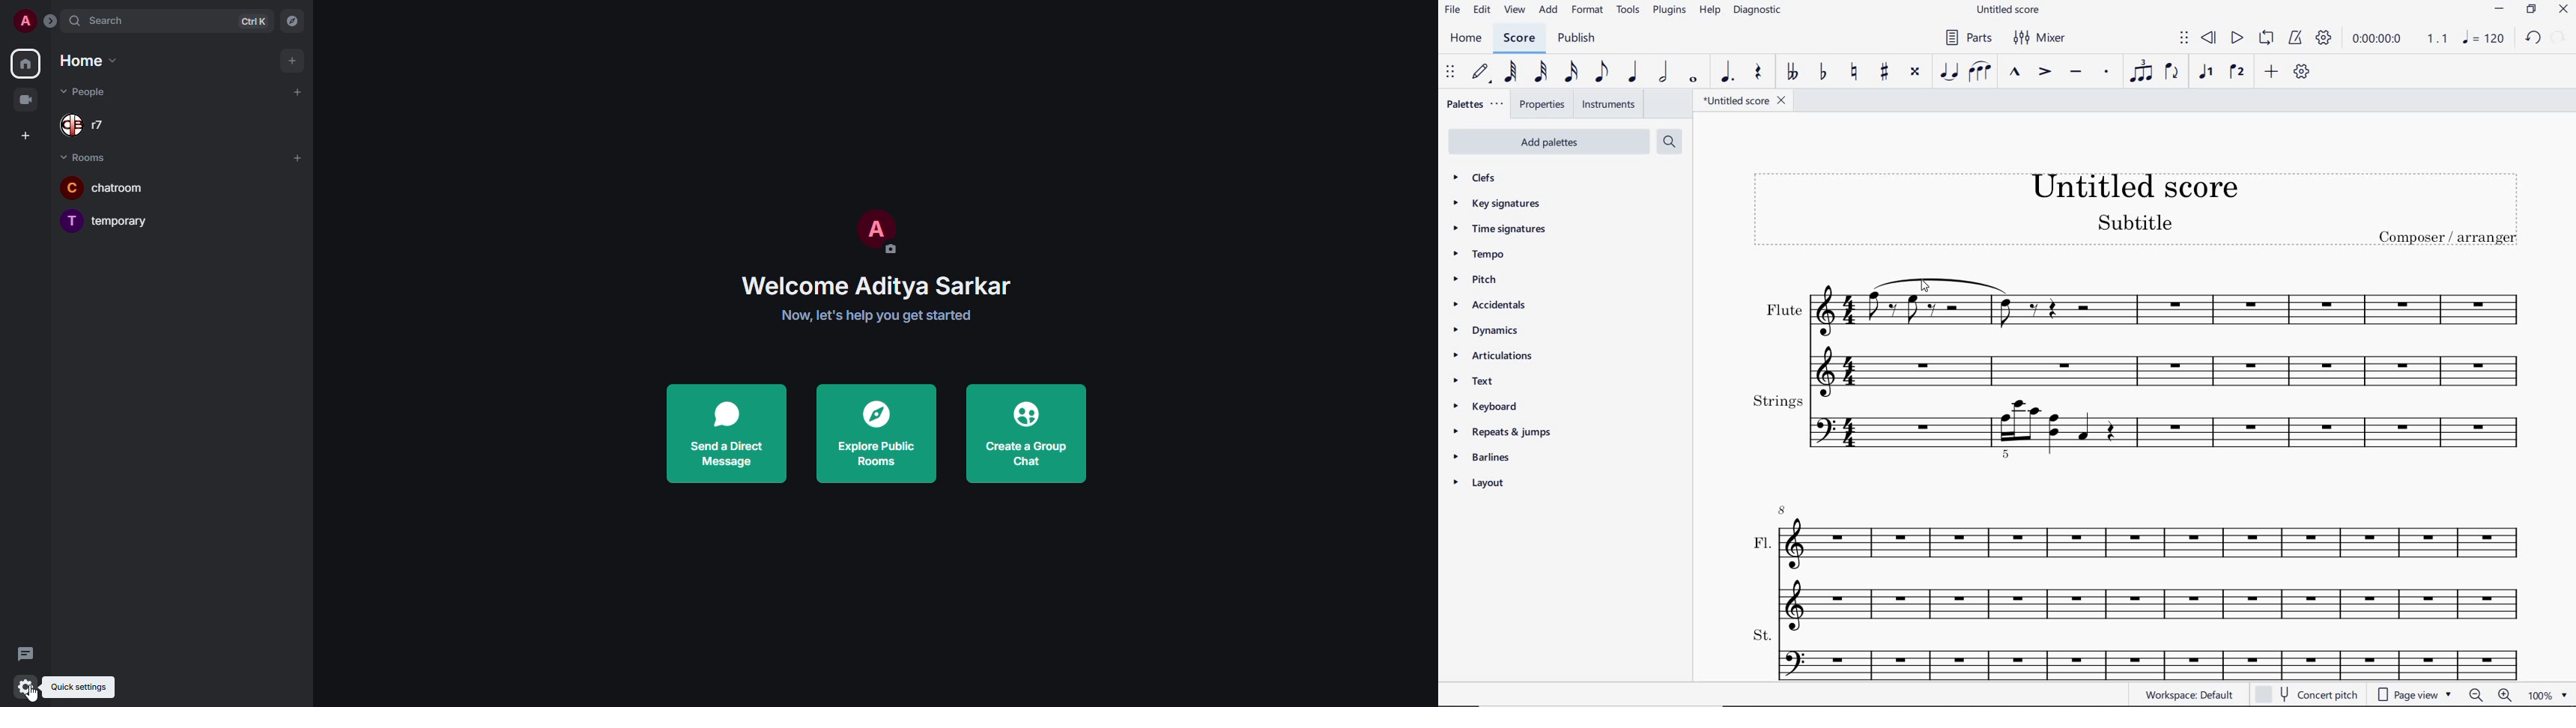  I want to click on ACCENT, so click(2042, 73).